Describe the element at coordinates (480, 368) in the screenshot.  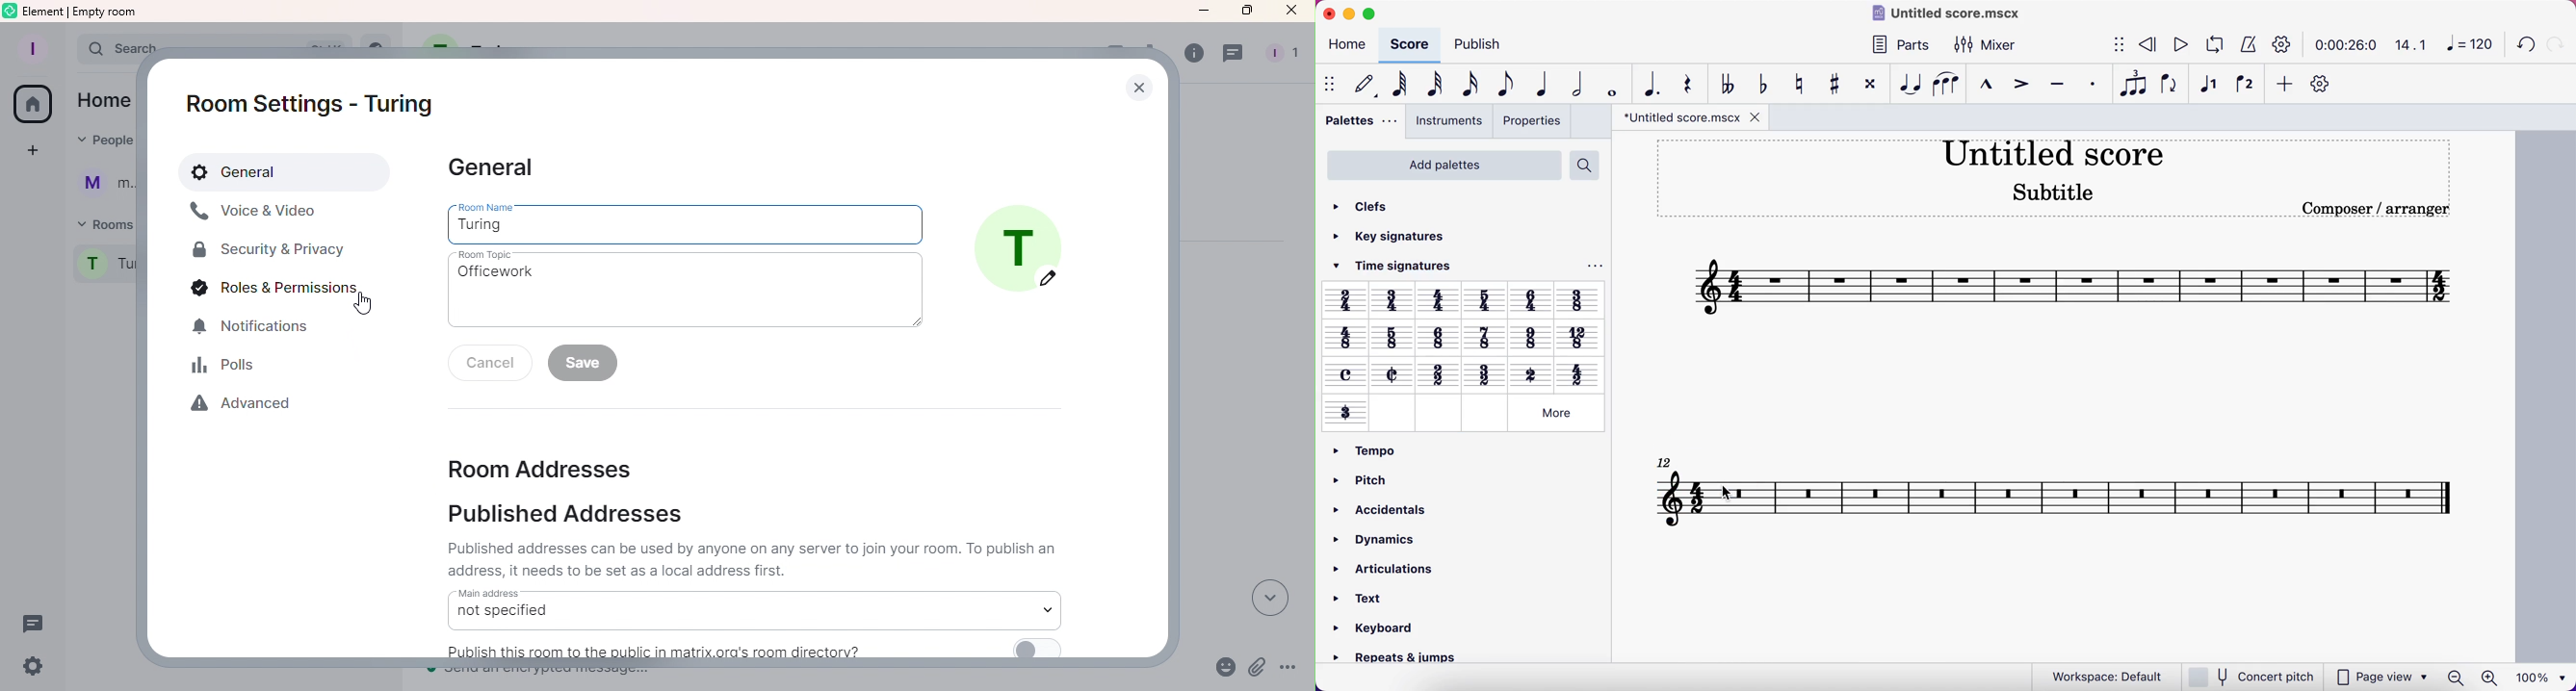
I see `Cancel` at that location.